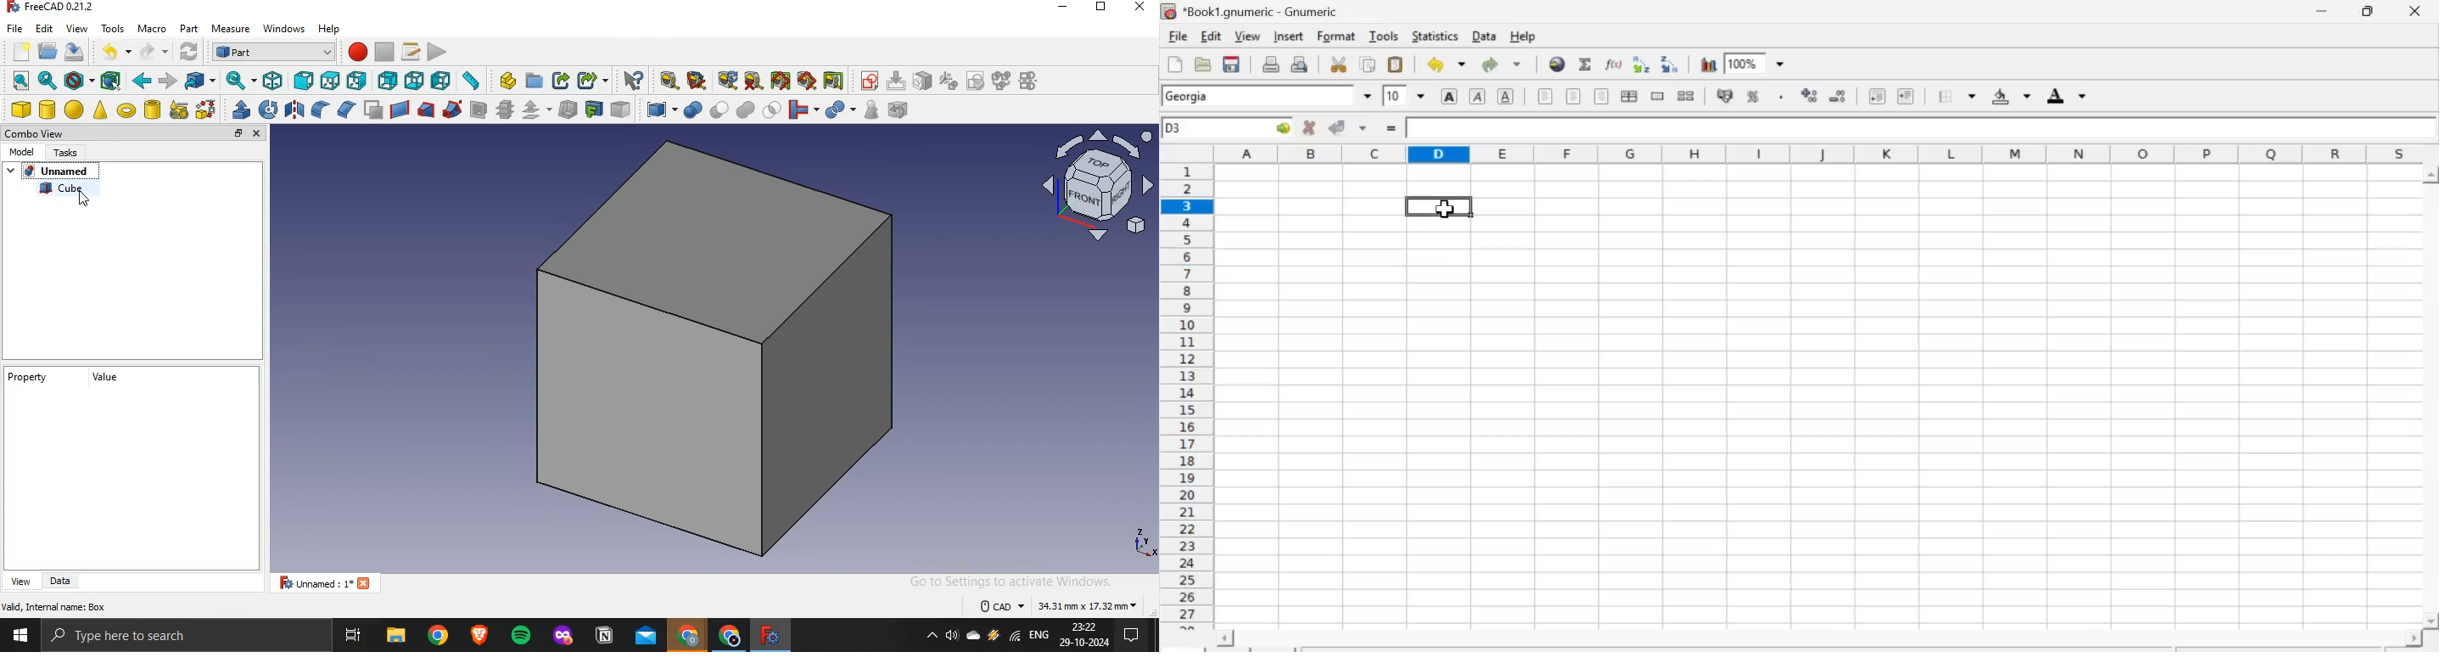 The image size is (2464, 672). Describe the element at coordinates (330, 28) in the screenshot. I see `help` at that location.